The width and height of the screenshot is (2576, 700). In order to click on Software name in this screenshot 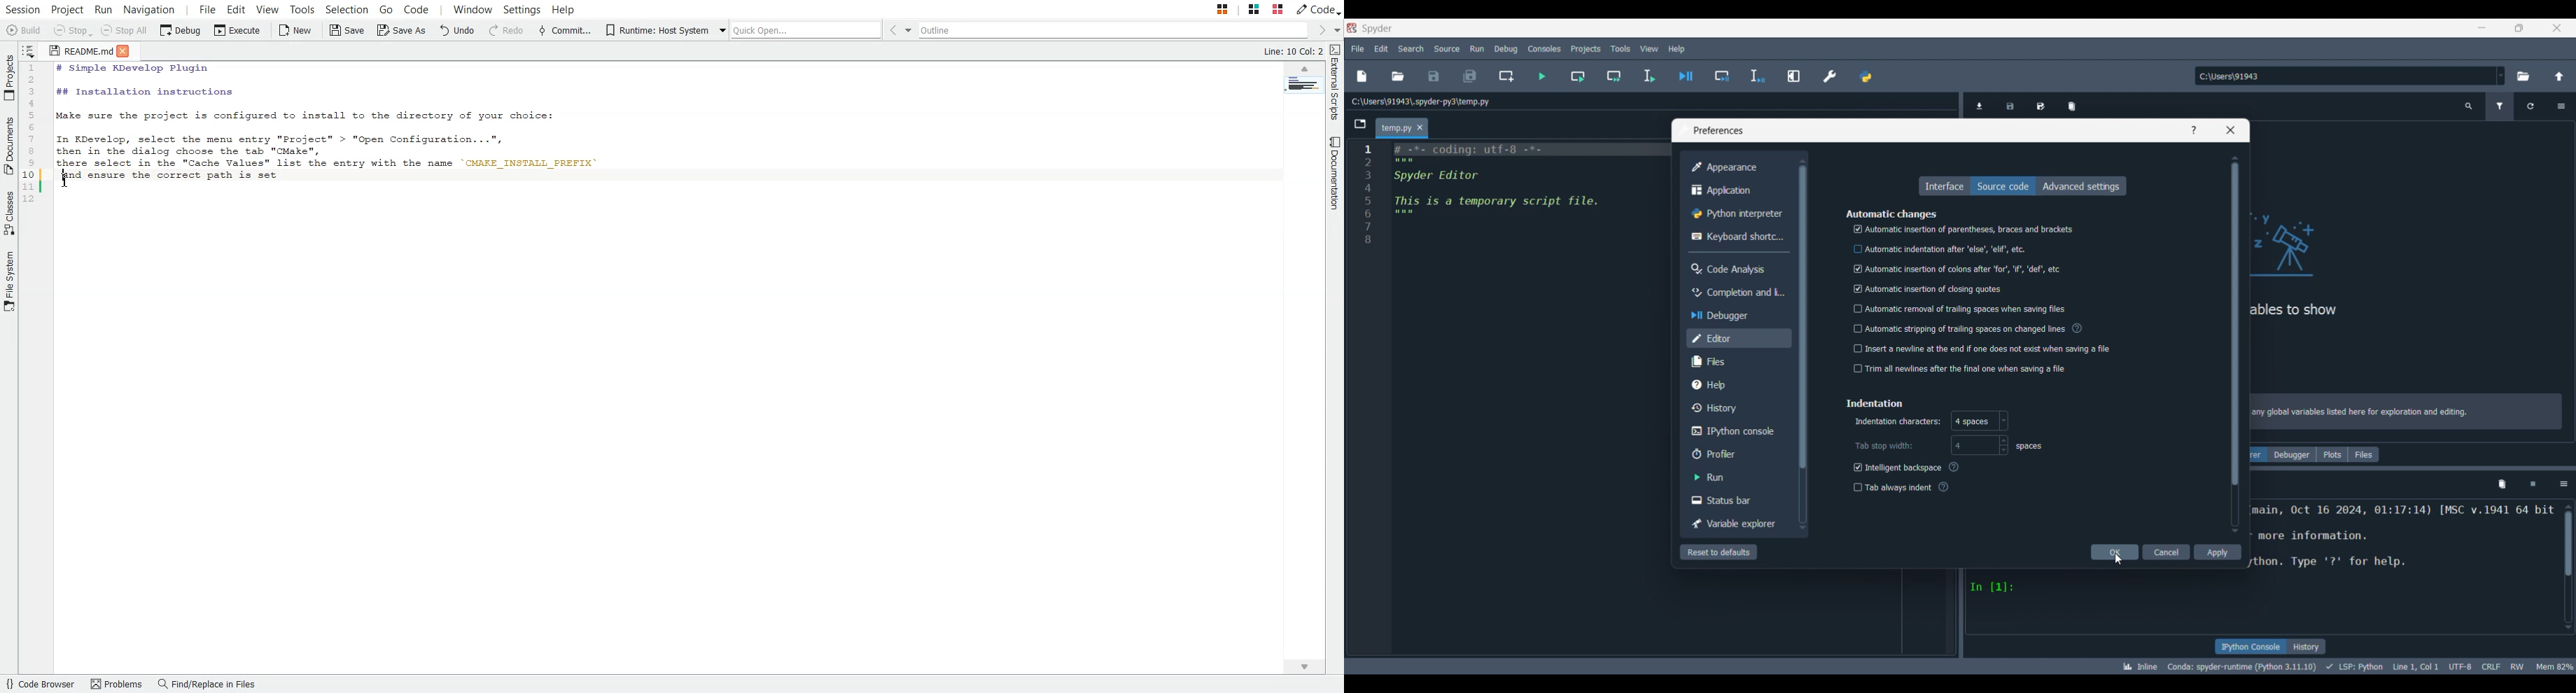, I will do `click(1377, 29)`.